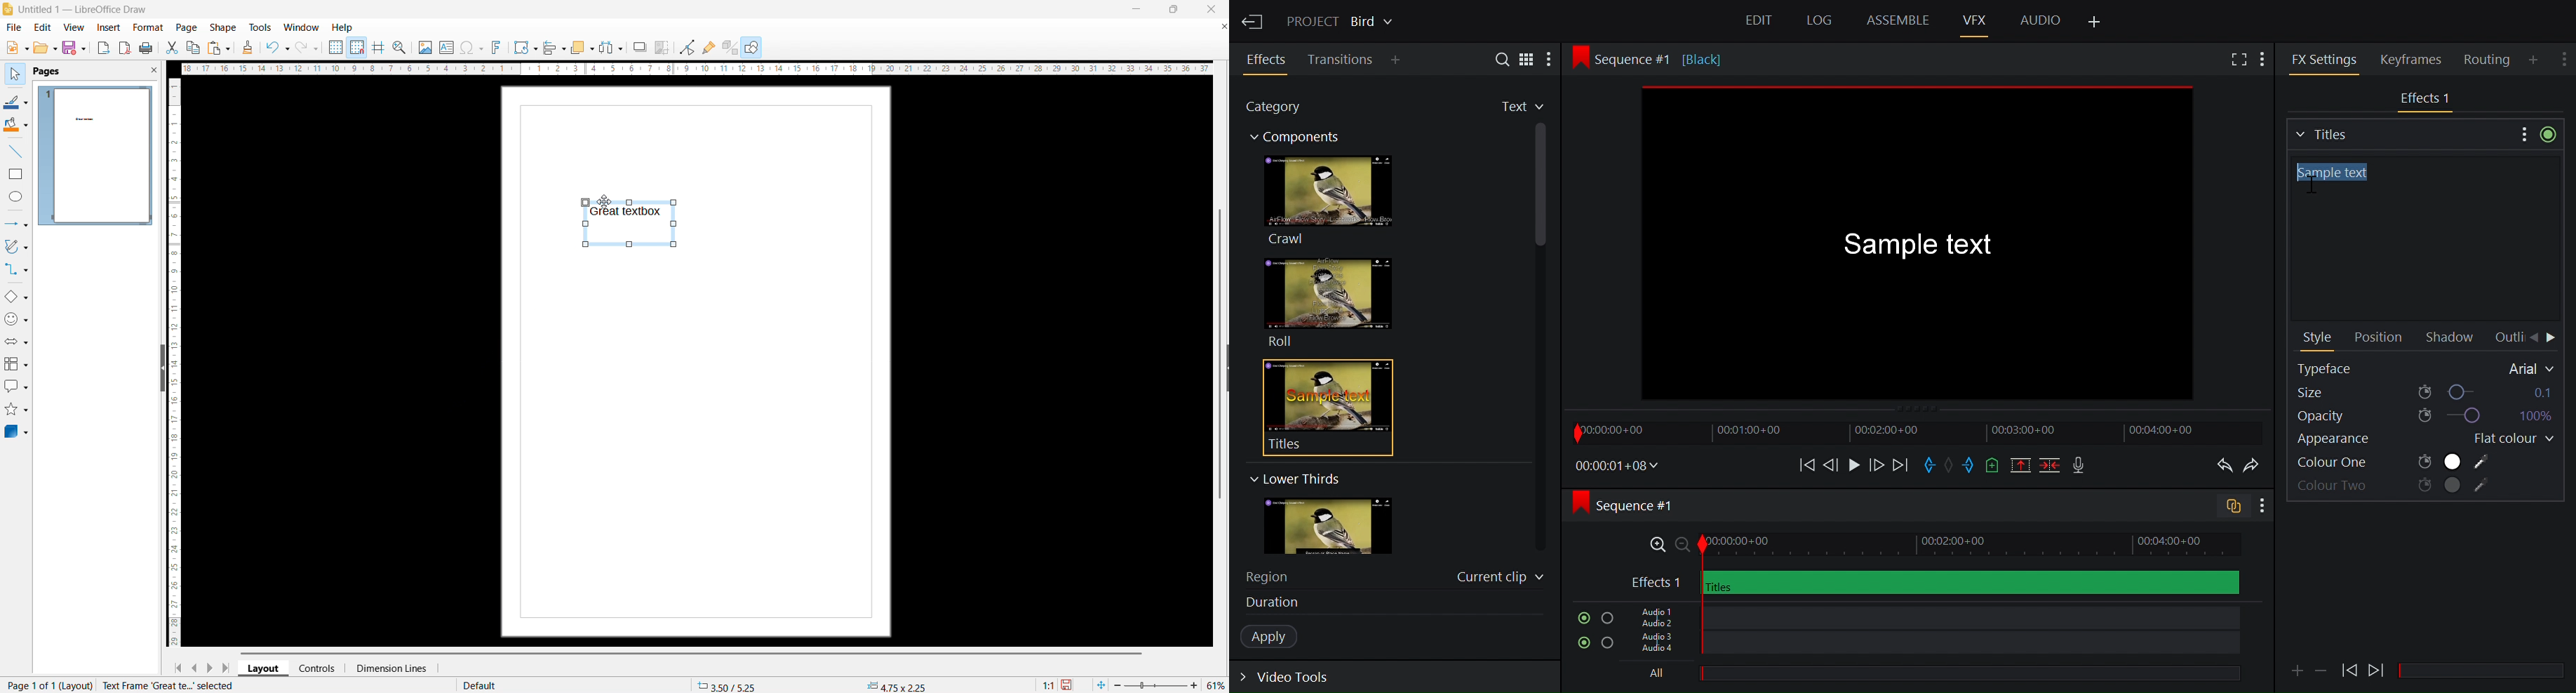 This screenshot has width=2576, height=700. What do you see at coordinates (2522, 133) in the screenshot?
I see `Show settings menu` at bounding box center [2522, 133].